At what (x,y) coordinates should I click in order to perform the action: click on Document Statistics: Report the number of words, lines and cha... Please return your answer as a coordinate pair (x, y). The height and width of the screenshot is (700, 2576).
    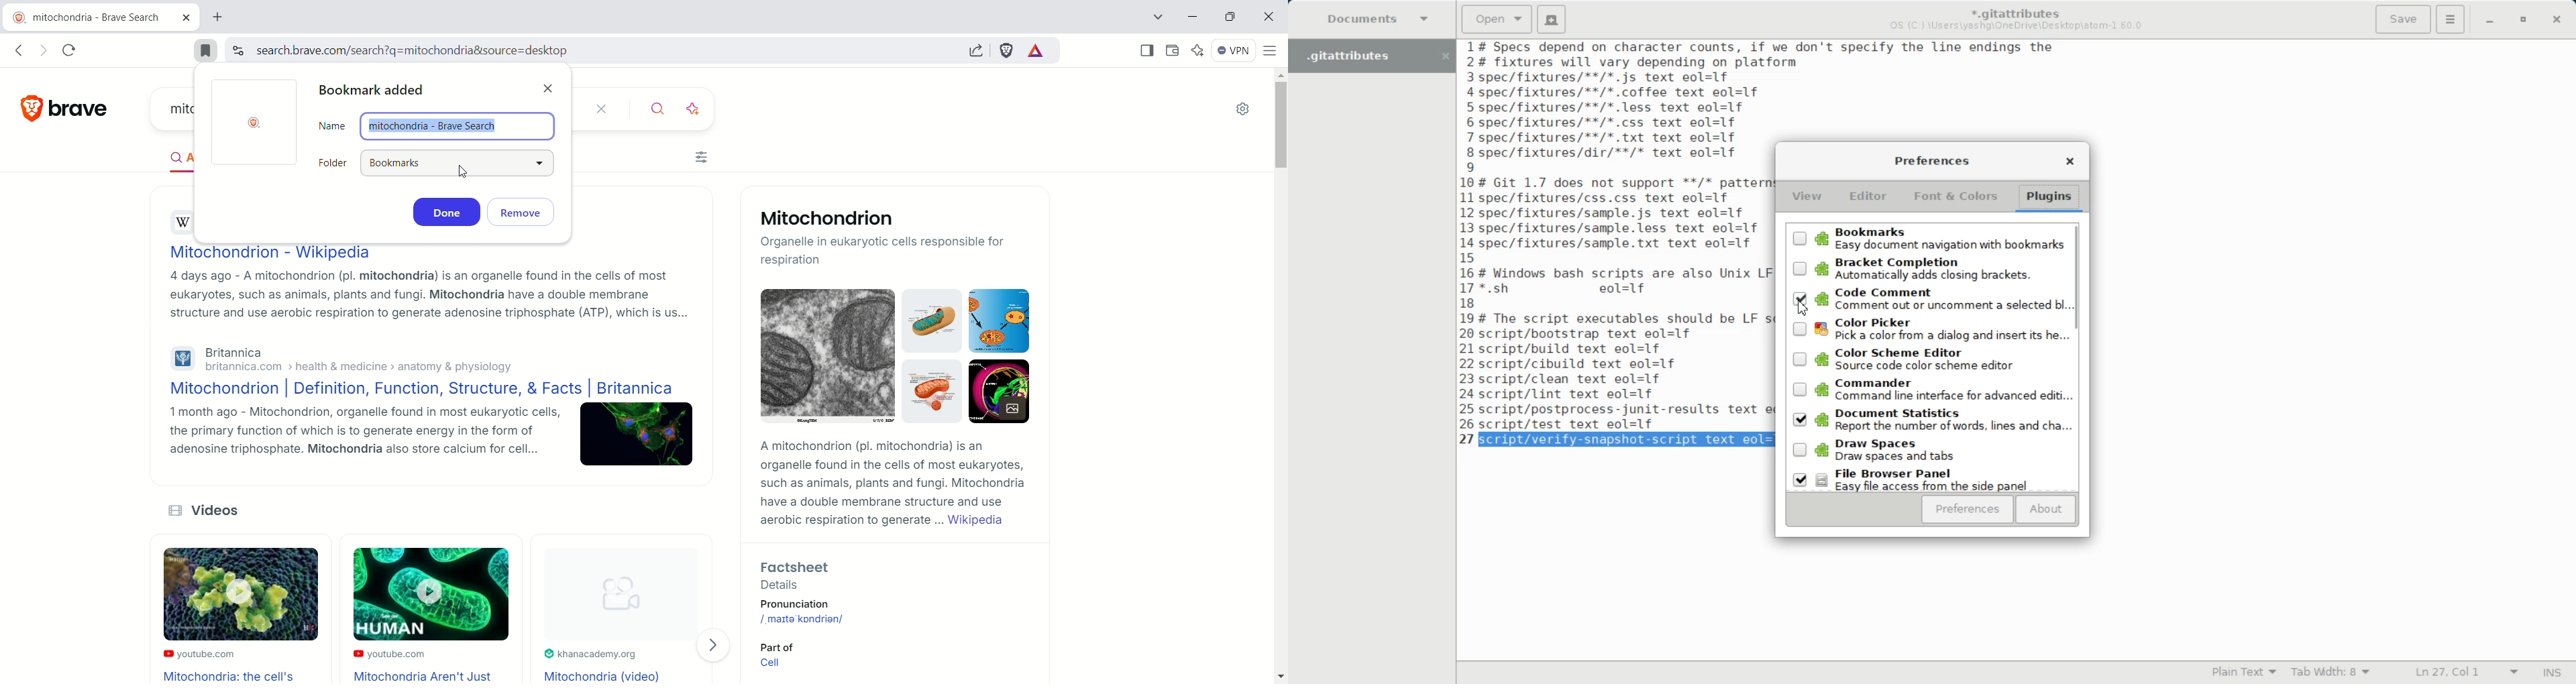
    Looking at the image, I should click on (1928, 420).